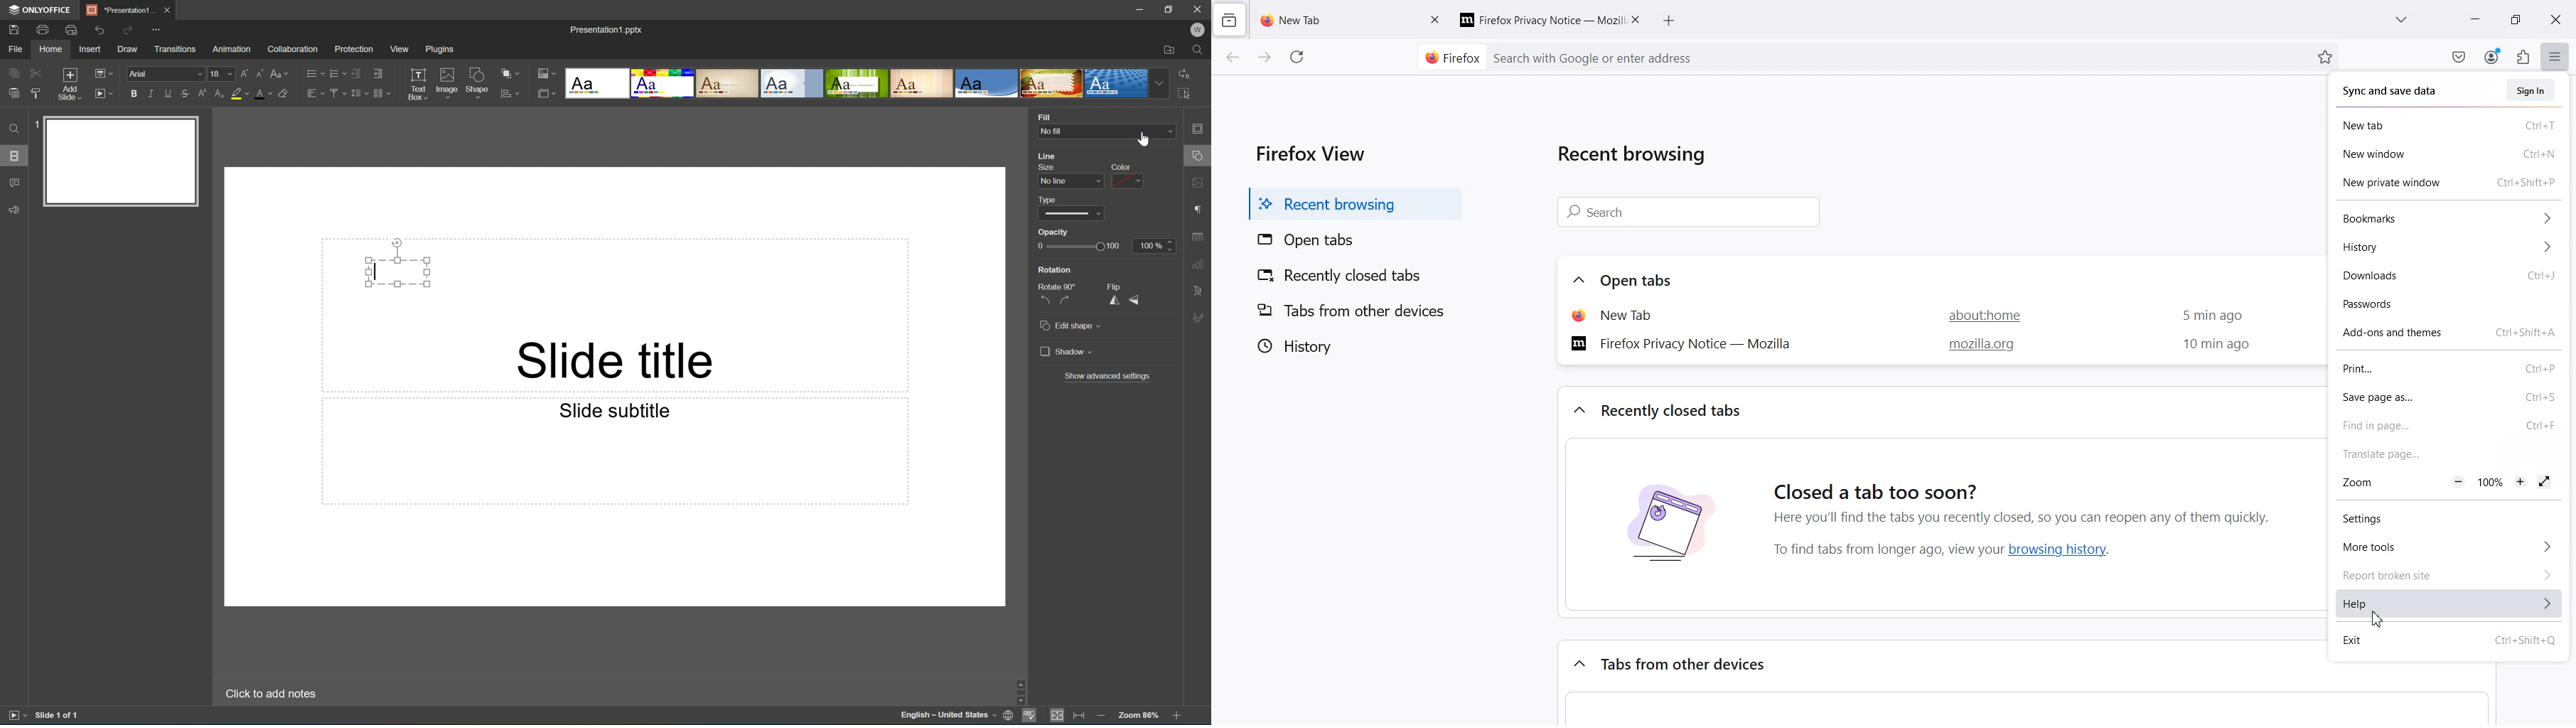  What do you see at coordinates (1199, 290) in the screenshot?
I see `Text Art settings` at bounding box center [1199, 290].